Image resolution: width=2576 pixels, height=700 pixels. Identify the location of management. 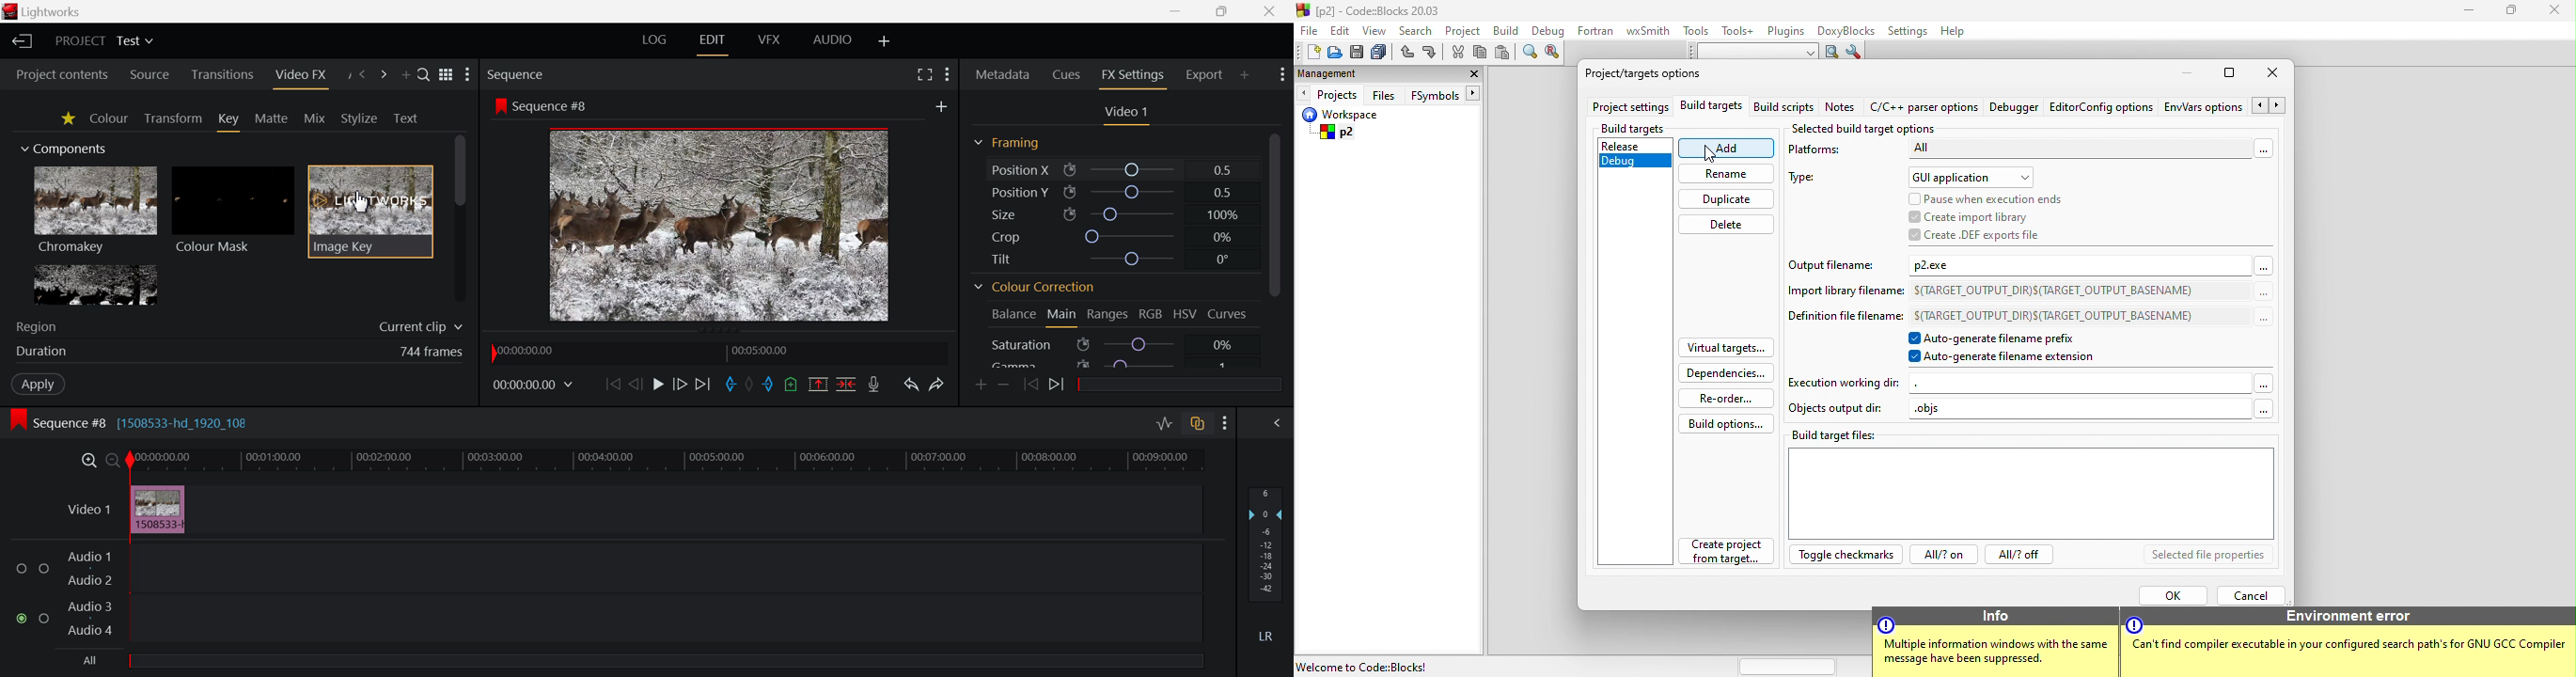
(1342, 73).